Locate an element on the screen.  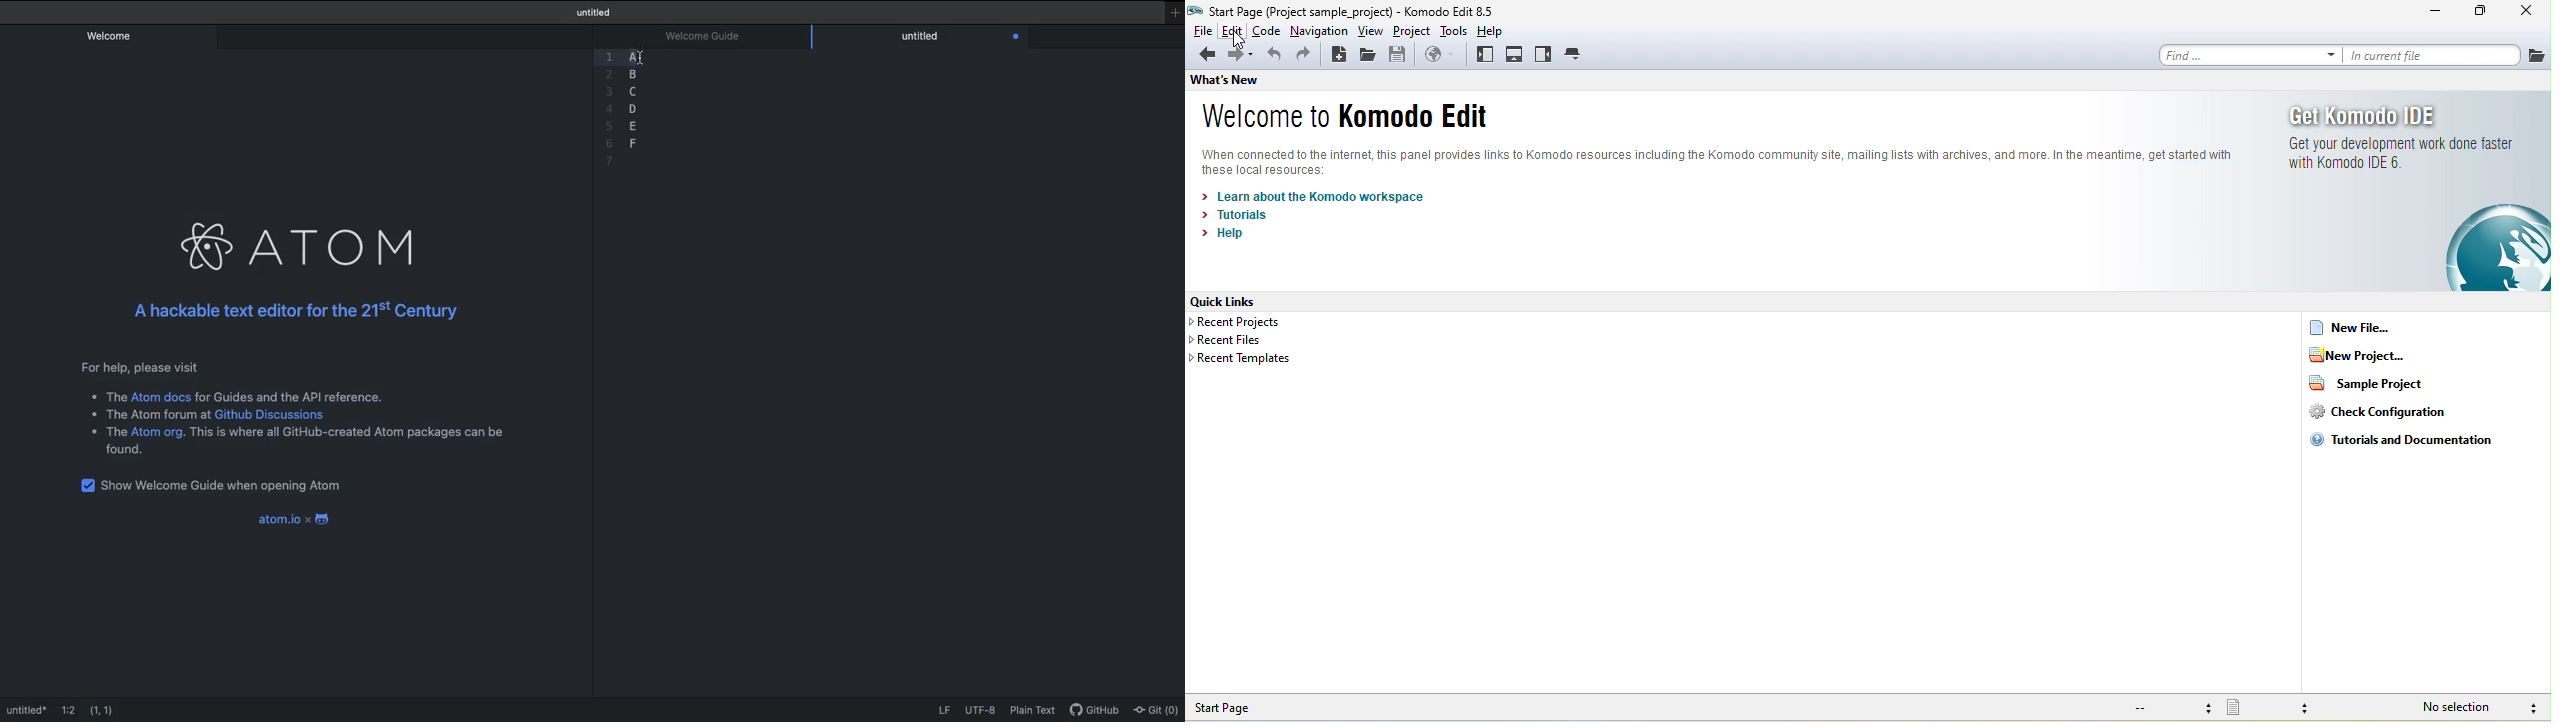
recent files is located at coordinates (1244, 340).